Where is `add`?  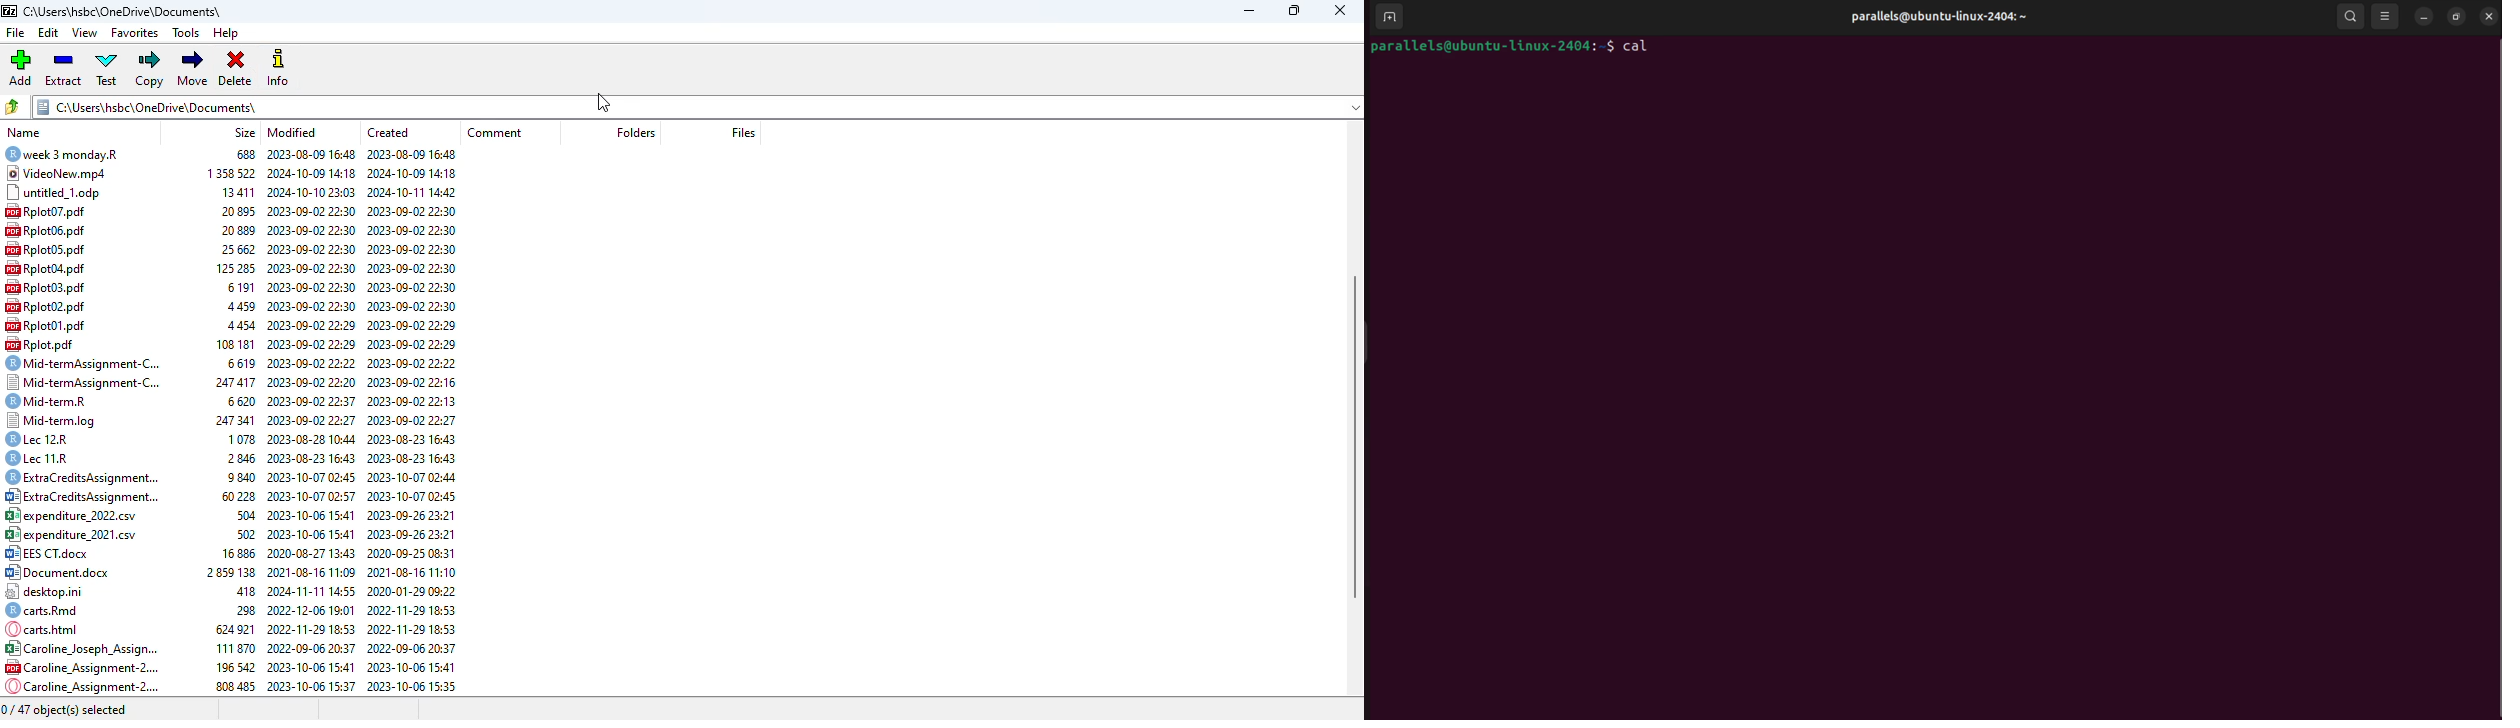 add is located at coordinates (20, 68).